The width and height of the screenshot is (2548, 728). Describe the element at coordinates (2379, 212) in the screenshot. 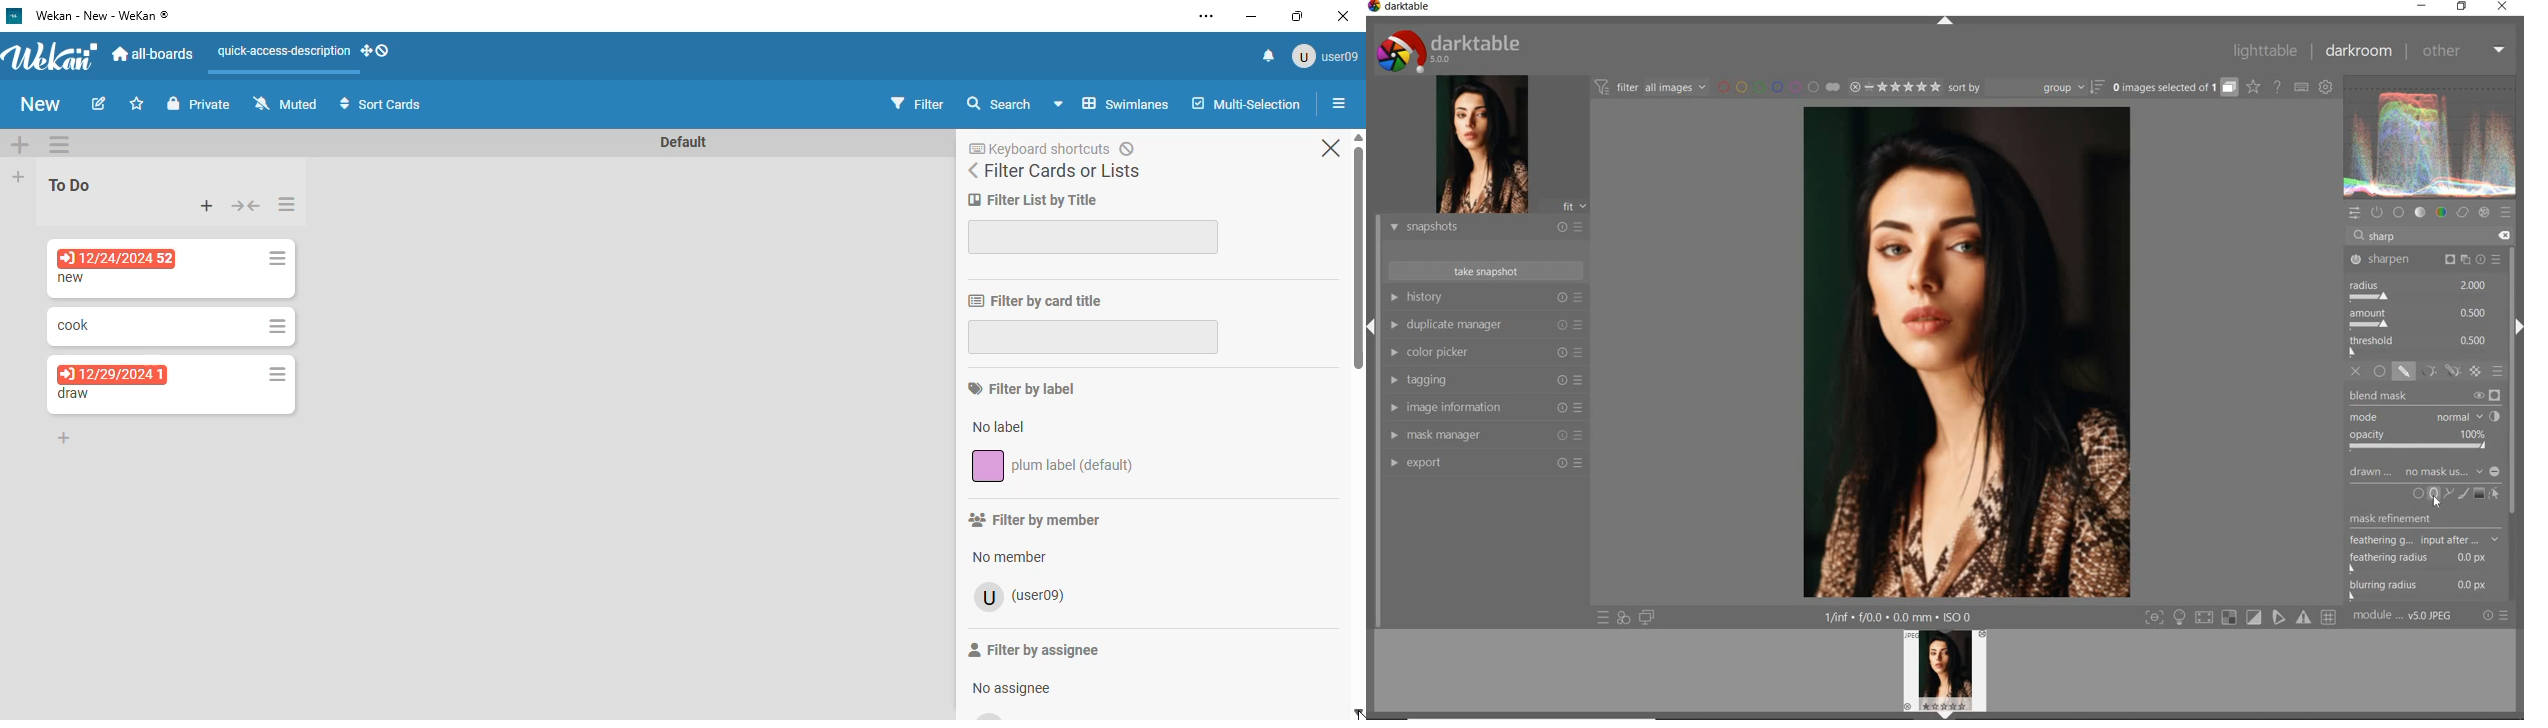

I see `show only active modules` at that location.